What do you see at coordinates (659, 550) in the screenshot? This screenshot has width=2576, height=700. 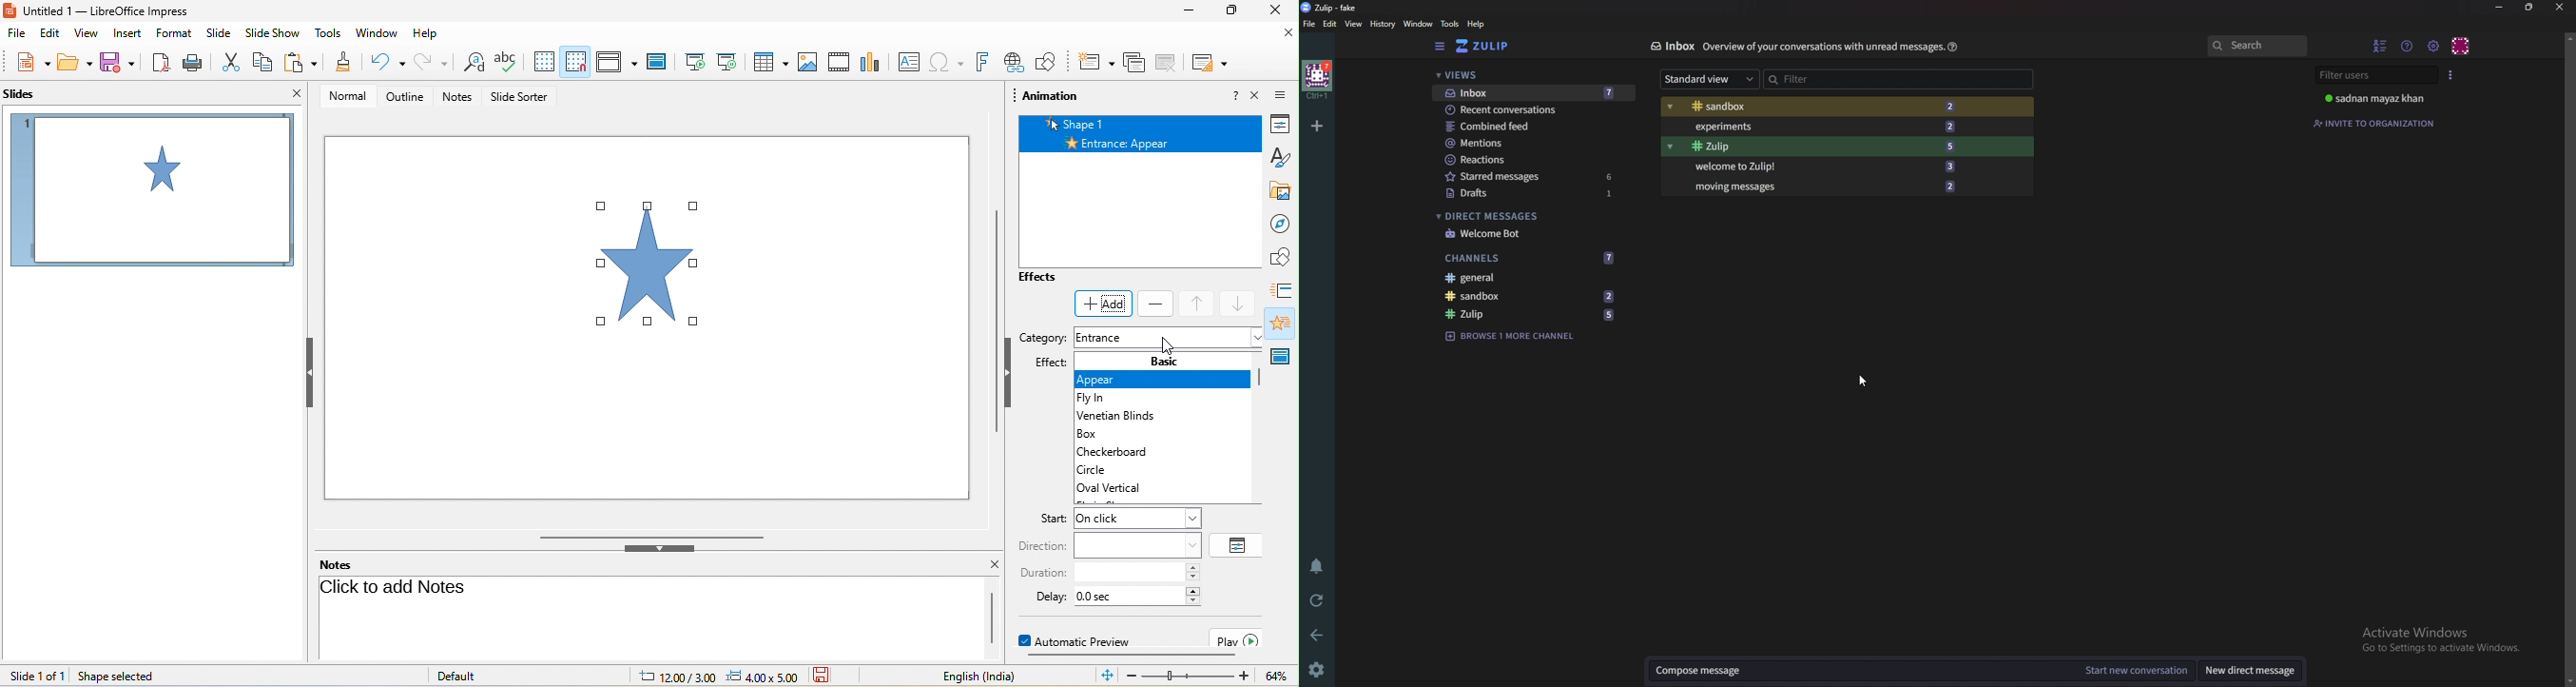 I see `hide bottom bar` at bounding box center [659, 550].